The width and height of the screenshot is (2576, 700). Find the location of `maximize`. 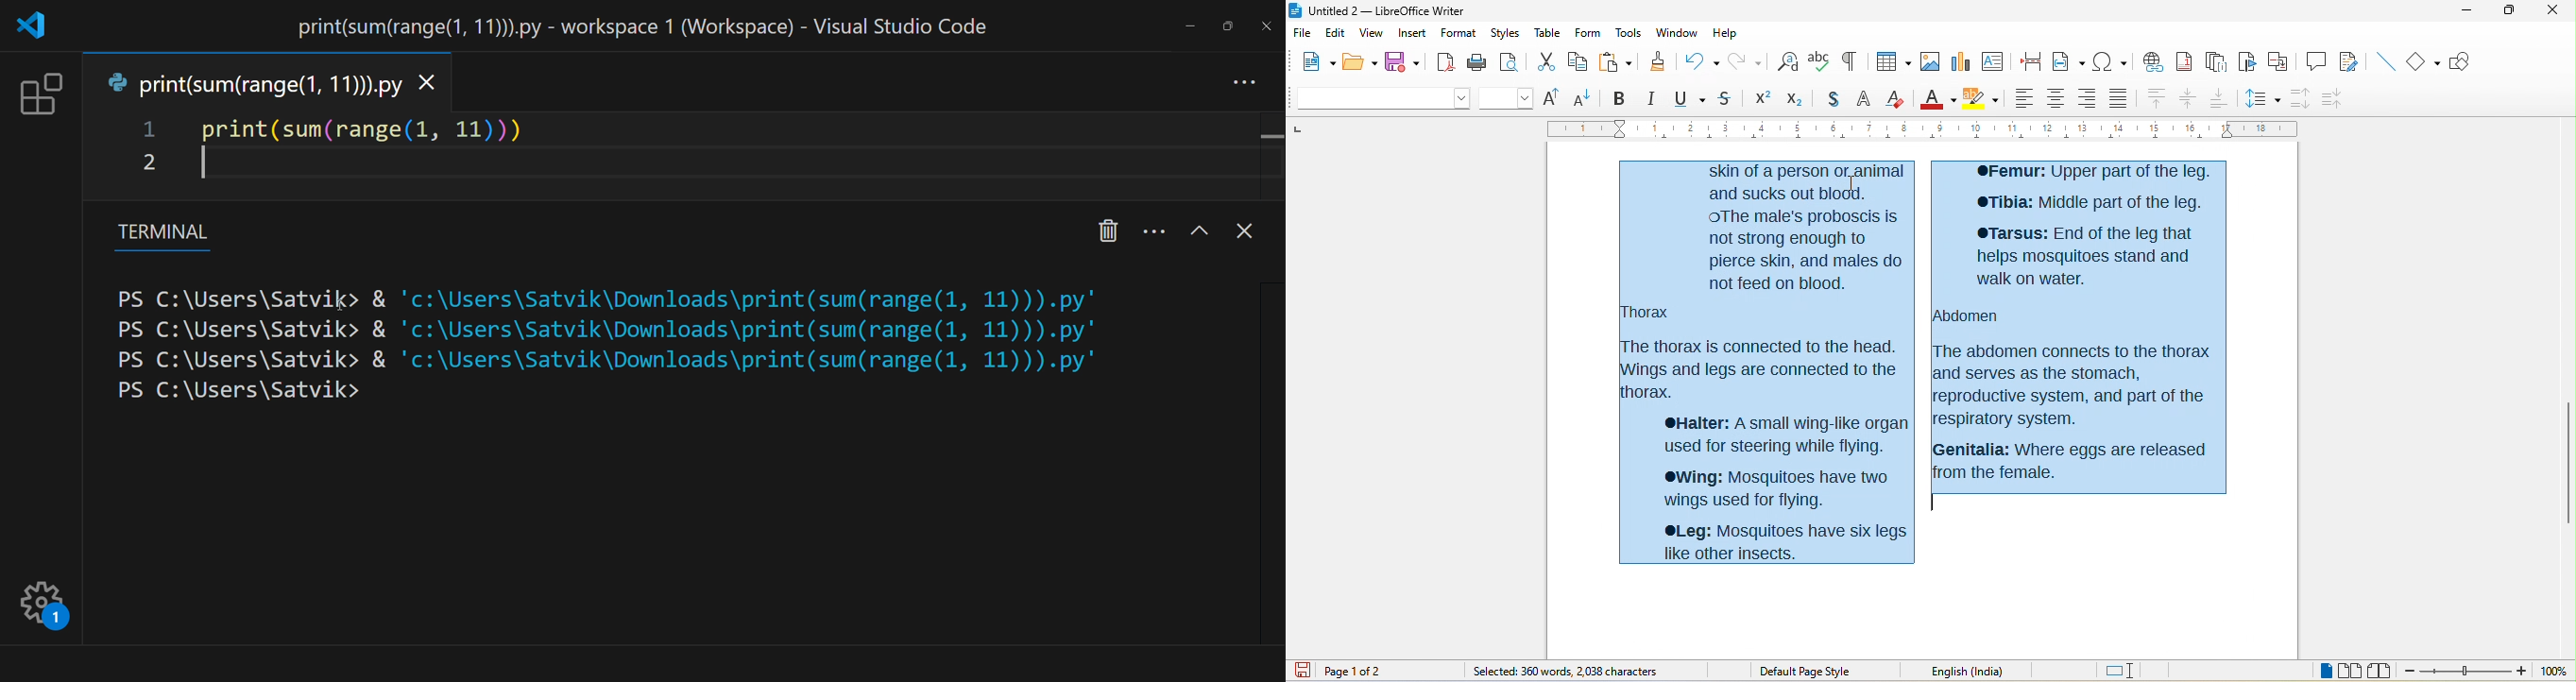

maximize is located at coordinates (2506, 12).